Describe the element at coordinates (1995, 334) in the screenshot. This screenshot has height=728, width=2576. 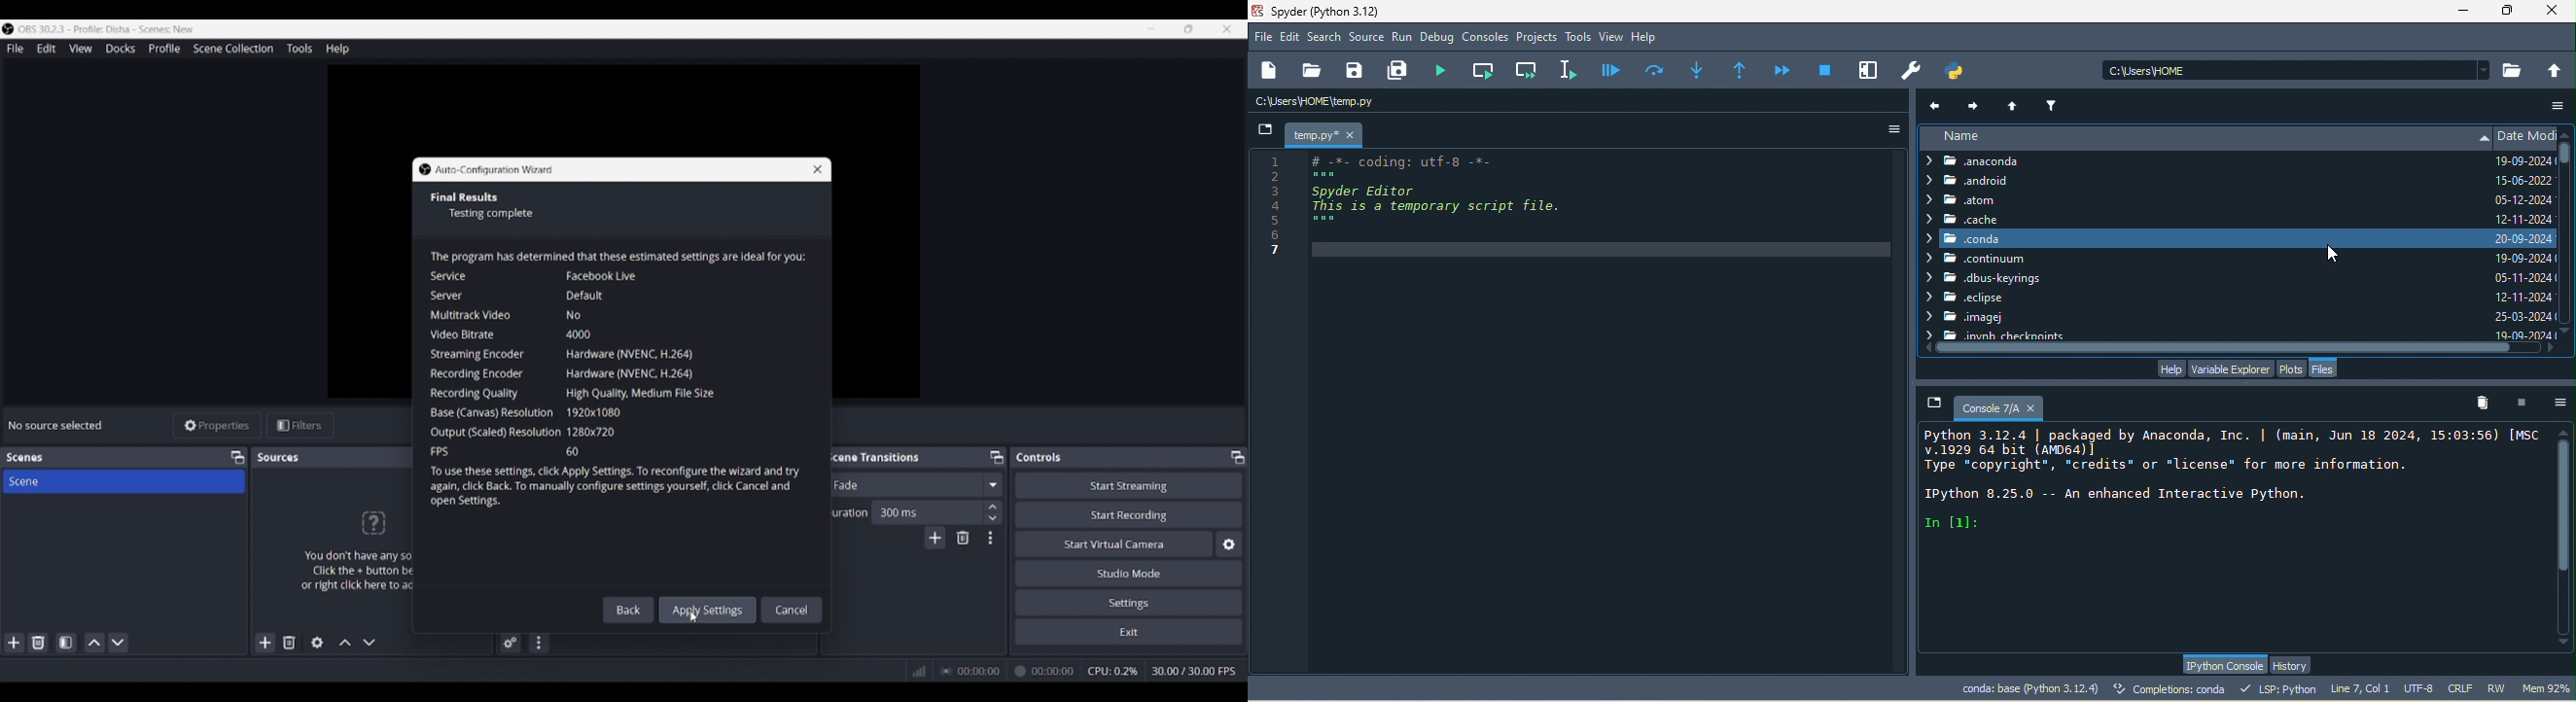
I see `checkpoints` at that location.